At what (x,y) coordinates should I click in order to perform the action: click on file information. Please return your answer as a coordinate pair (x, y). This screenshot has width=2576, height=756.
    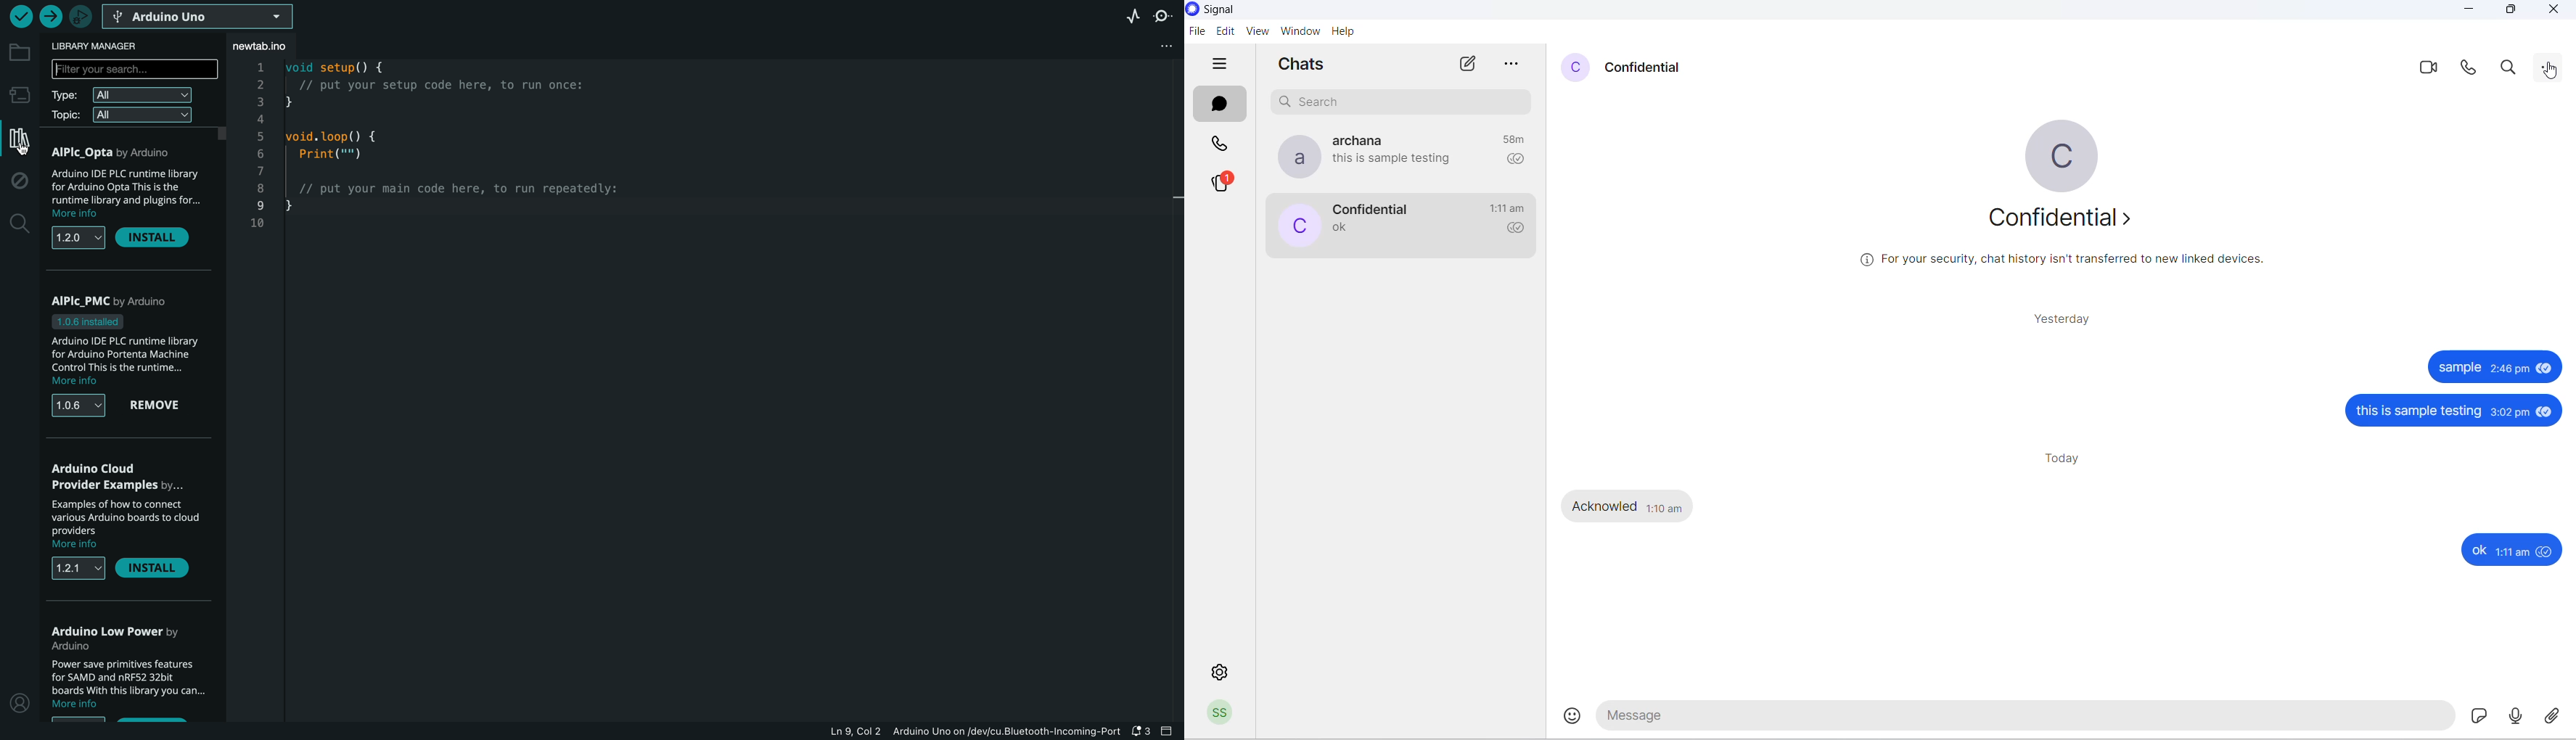
    Looking at the image, I should click on (958, 731).